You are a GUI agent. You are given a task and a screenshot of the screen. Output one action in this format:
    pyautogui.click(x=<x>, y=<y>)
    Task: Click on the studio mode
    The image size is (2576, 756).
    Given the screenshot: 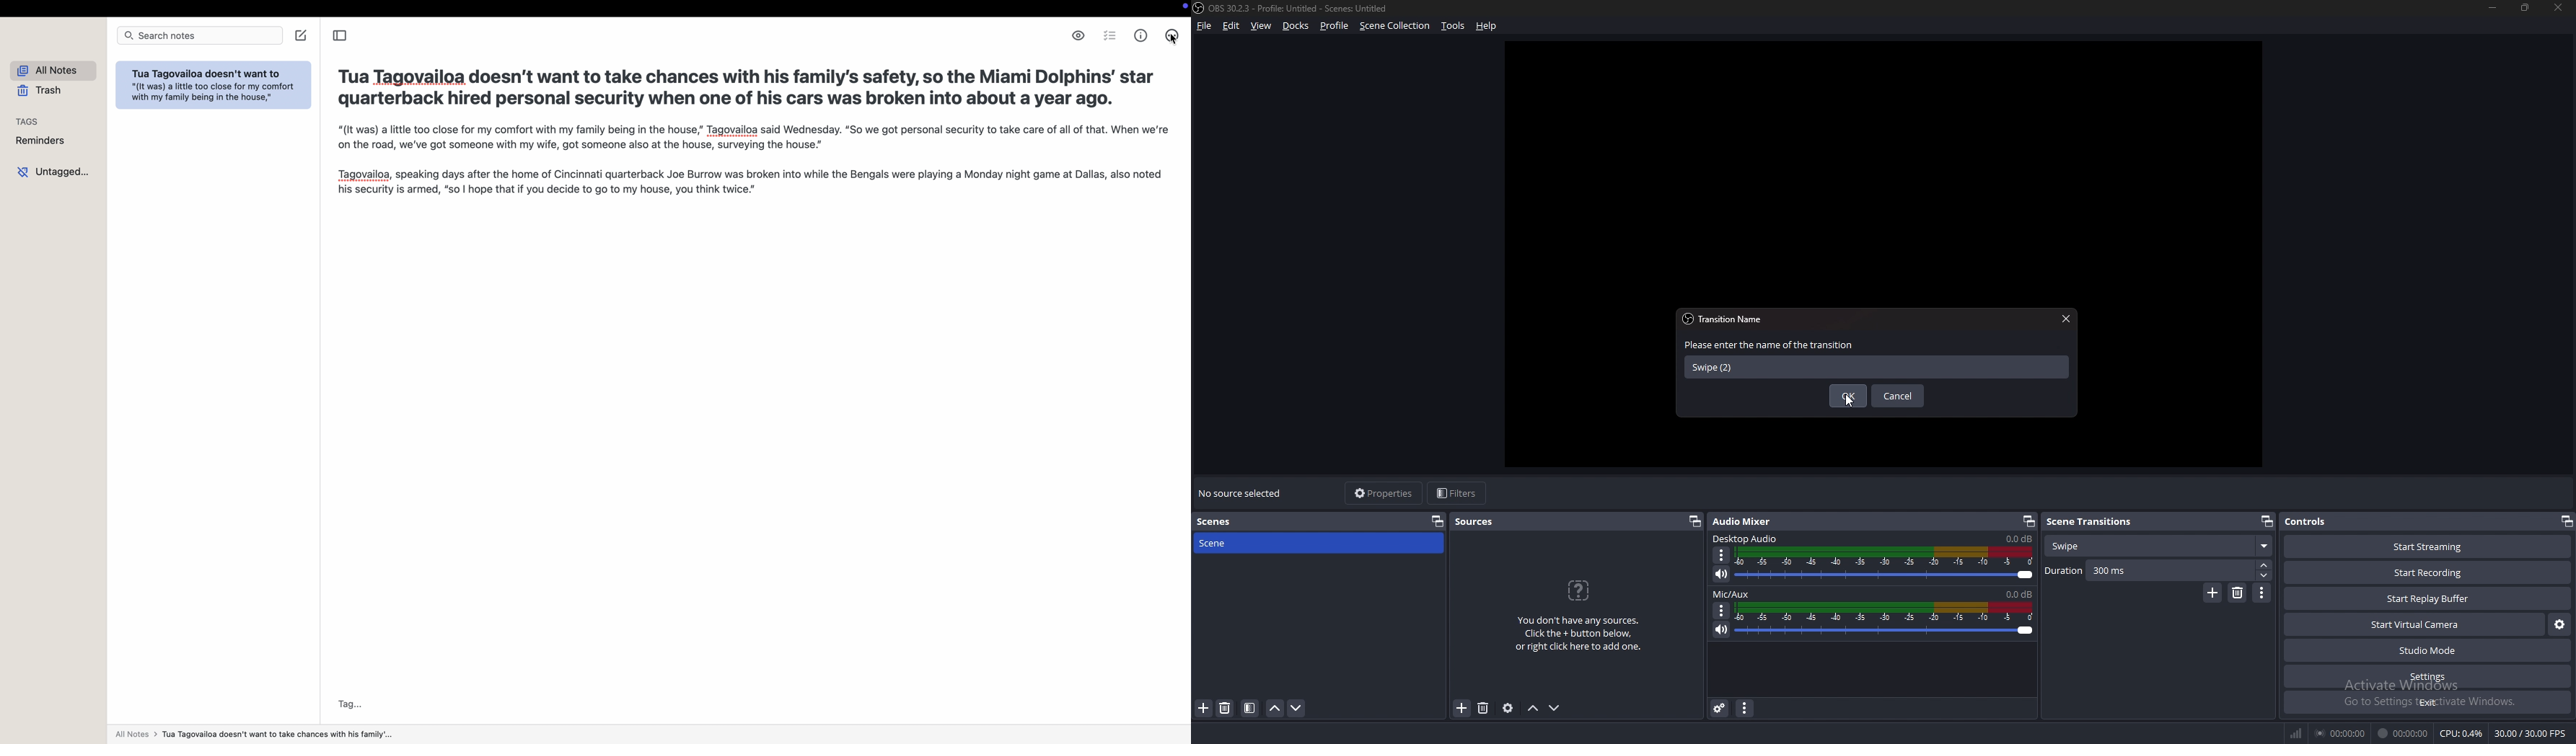 What is the action you would take?
    pyautogui.click(x=2428, y=650)
    